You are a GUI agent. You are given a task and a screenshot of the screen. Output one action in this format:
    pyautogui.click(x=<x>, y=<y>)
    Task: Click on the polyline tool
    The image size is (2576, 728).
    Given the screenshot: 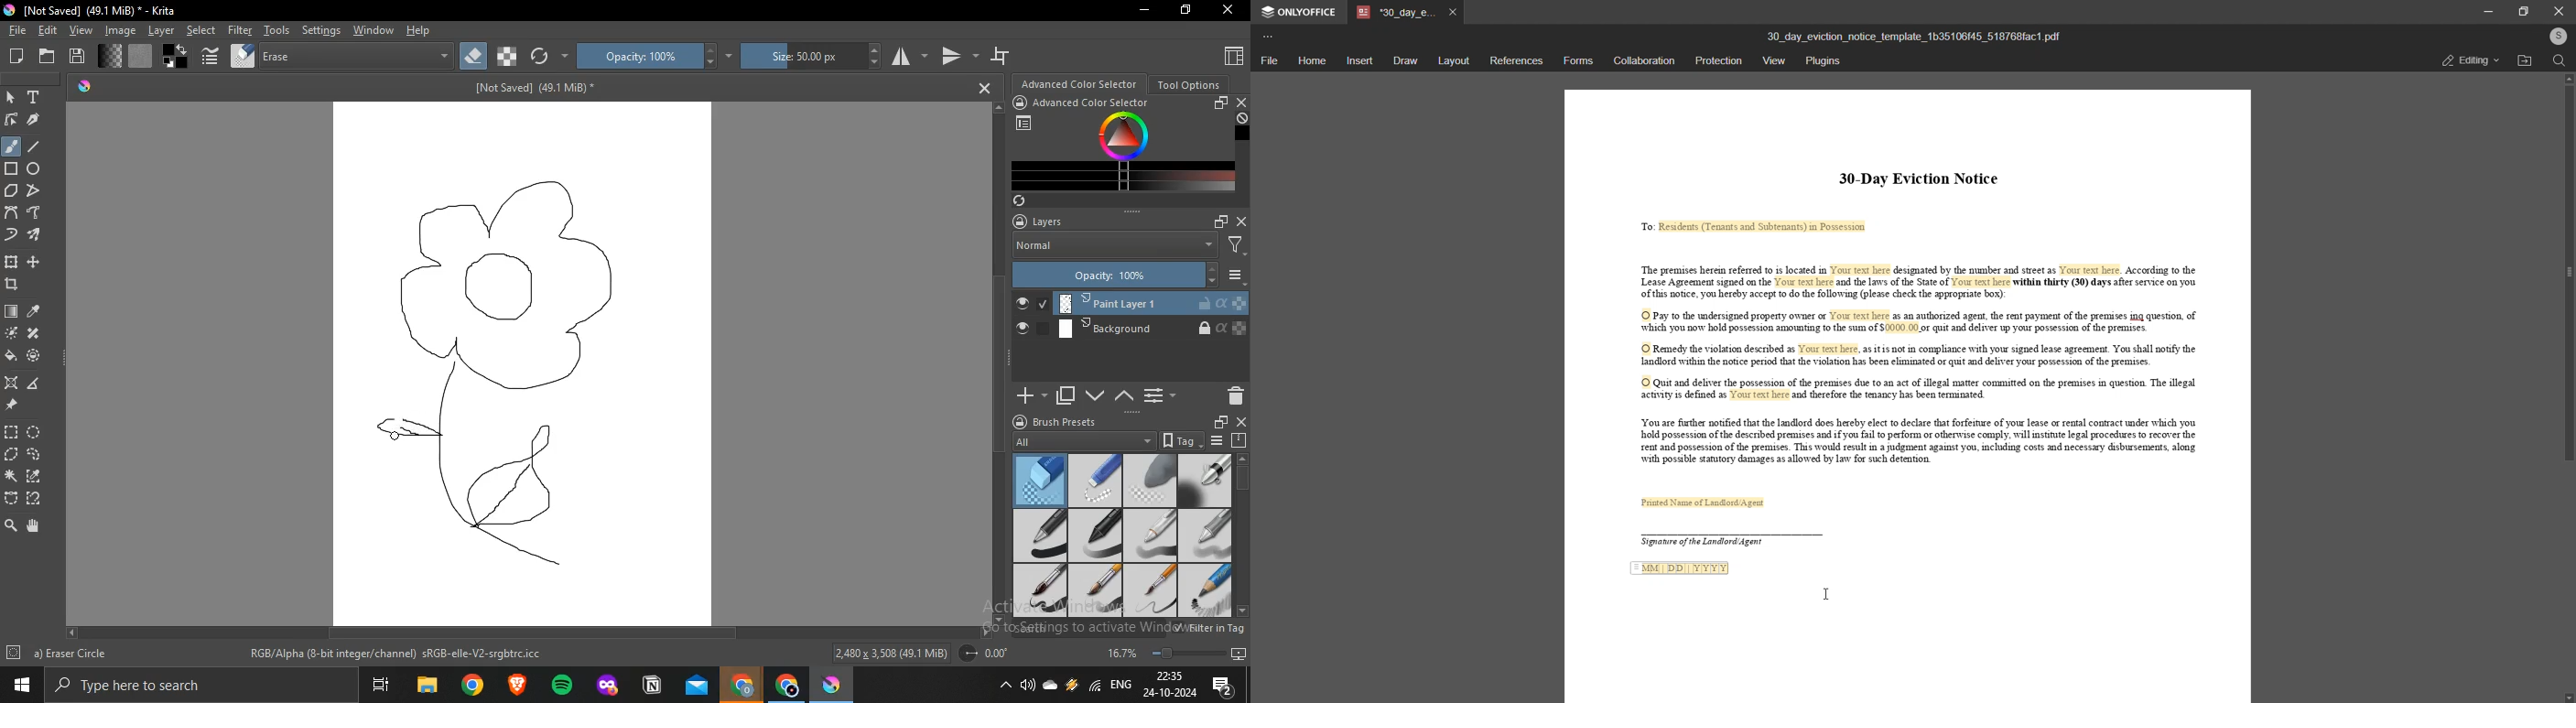 What is the action you would take?
    pyautogui.click(x=33, y=190)
    